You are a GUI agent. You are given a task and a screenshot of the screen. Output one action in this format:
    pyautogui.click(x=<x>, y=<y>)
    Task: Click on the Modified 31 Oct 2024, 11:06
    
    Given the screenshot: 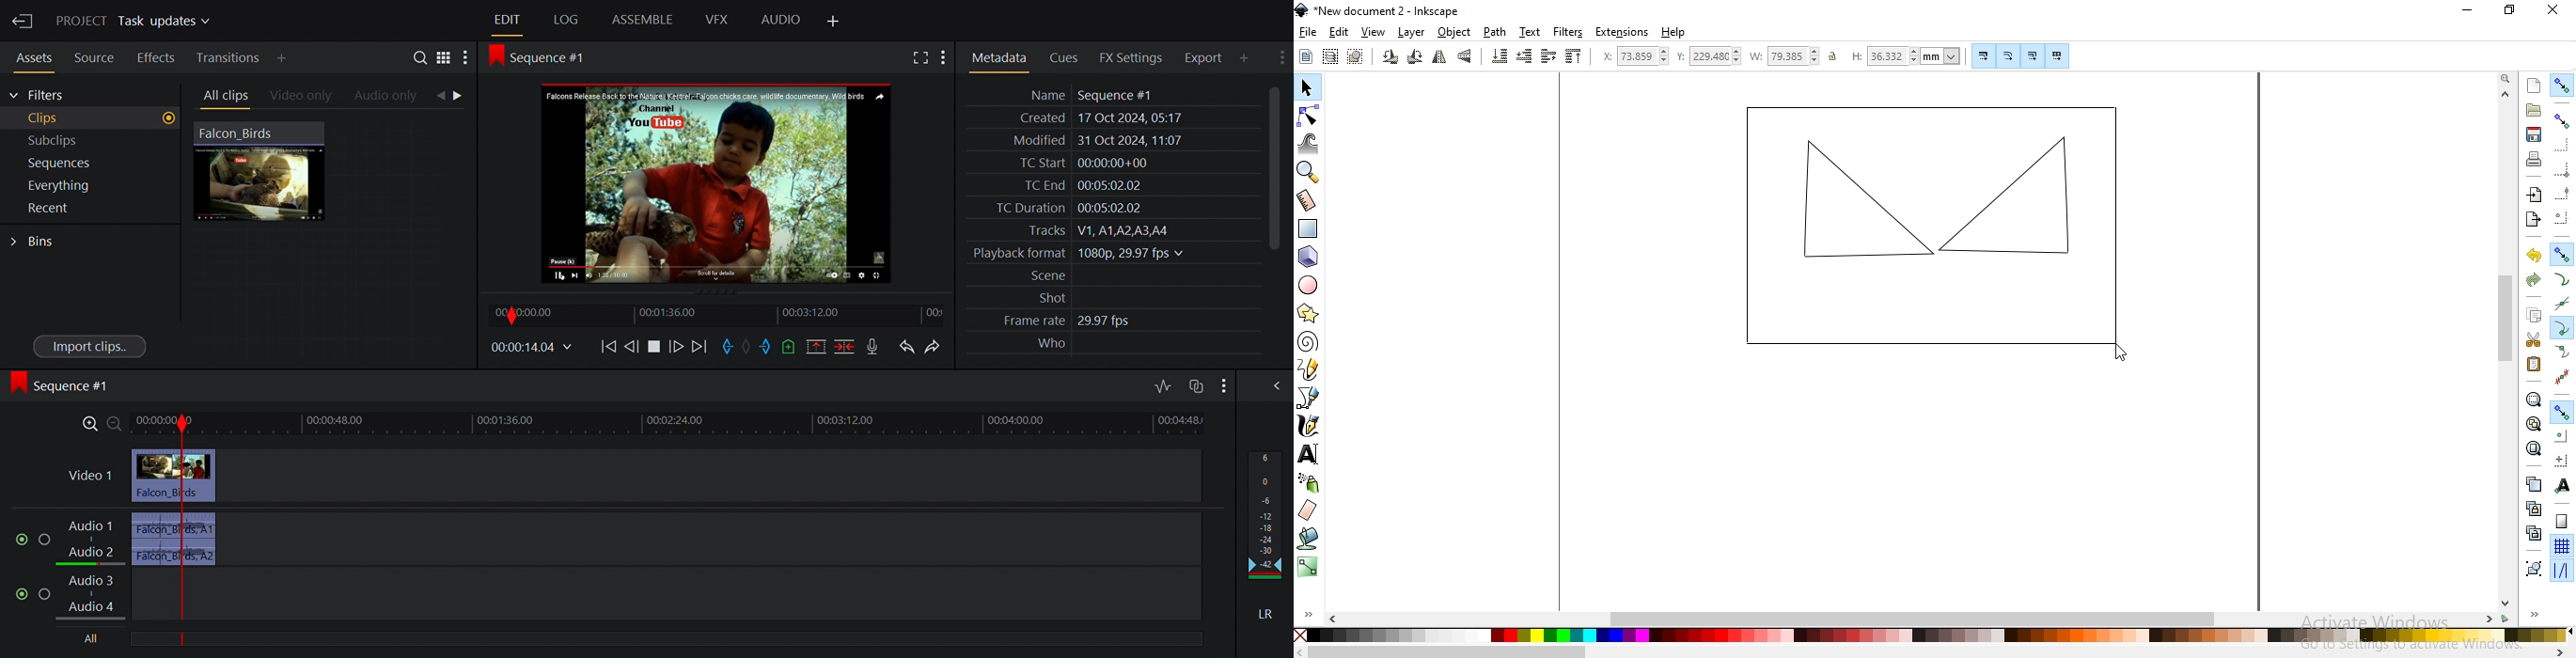 What is the action you would take?
    pyautogui.click(x=1091, y=141)
    